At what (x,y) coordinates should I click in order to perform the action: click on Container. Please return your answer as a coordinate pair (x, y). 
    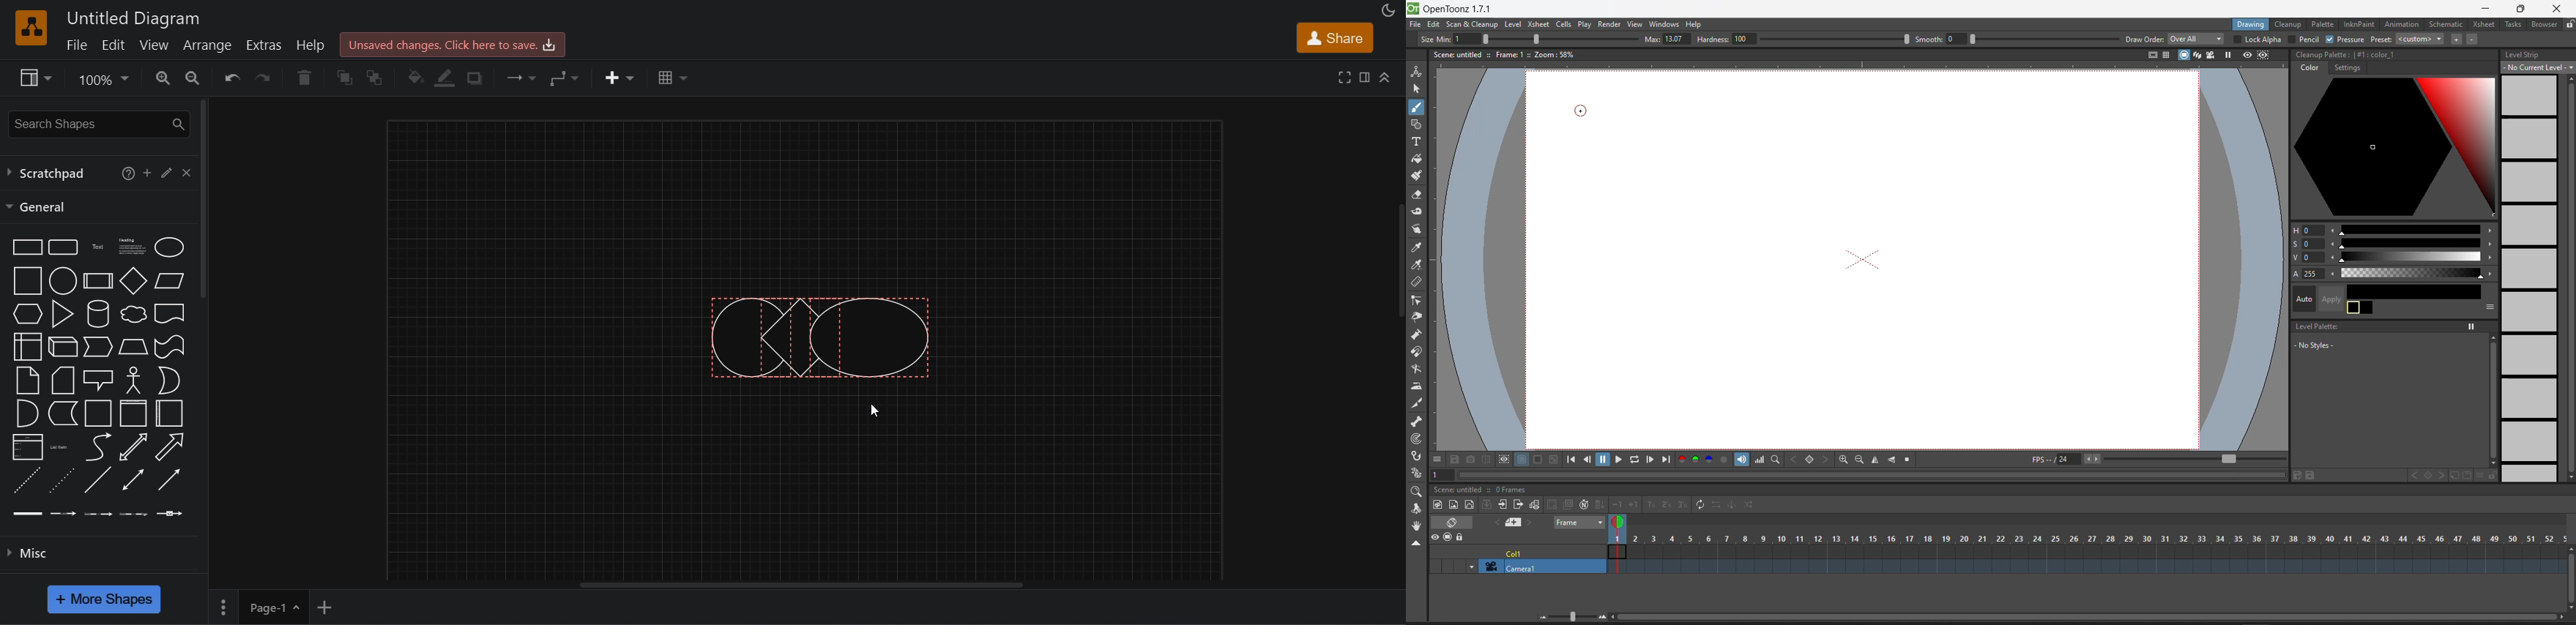
    Looking at the image, I should click on (99, 413).